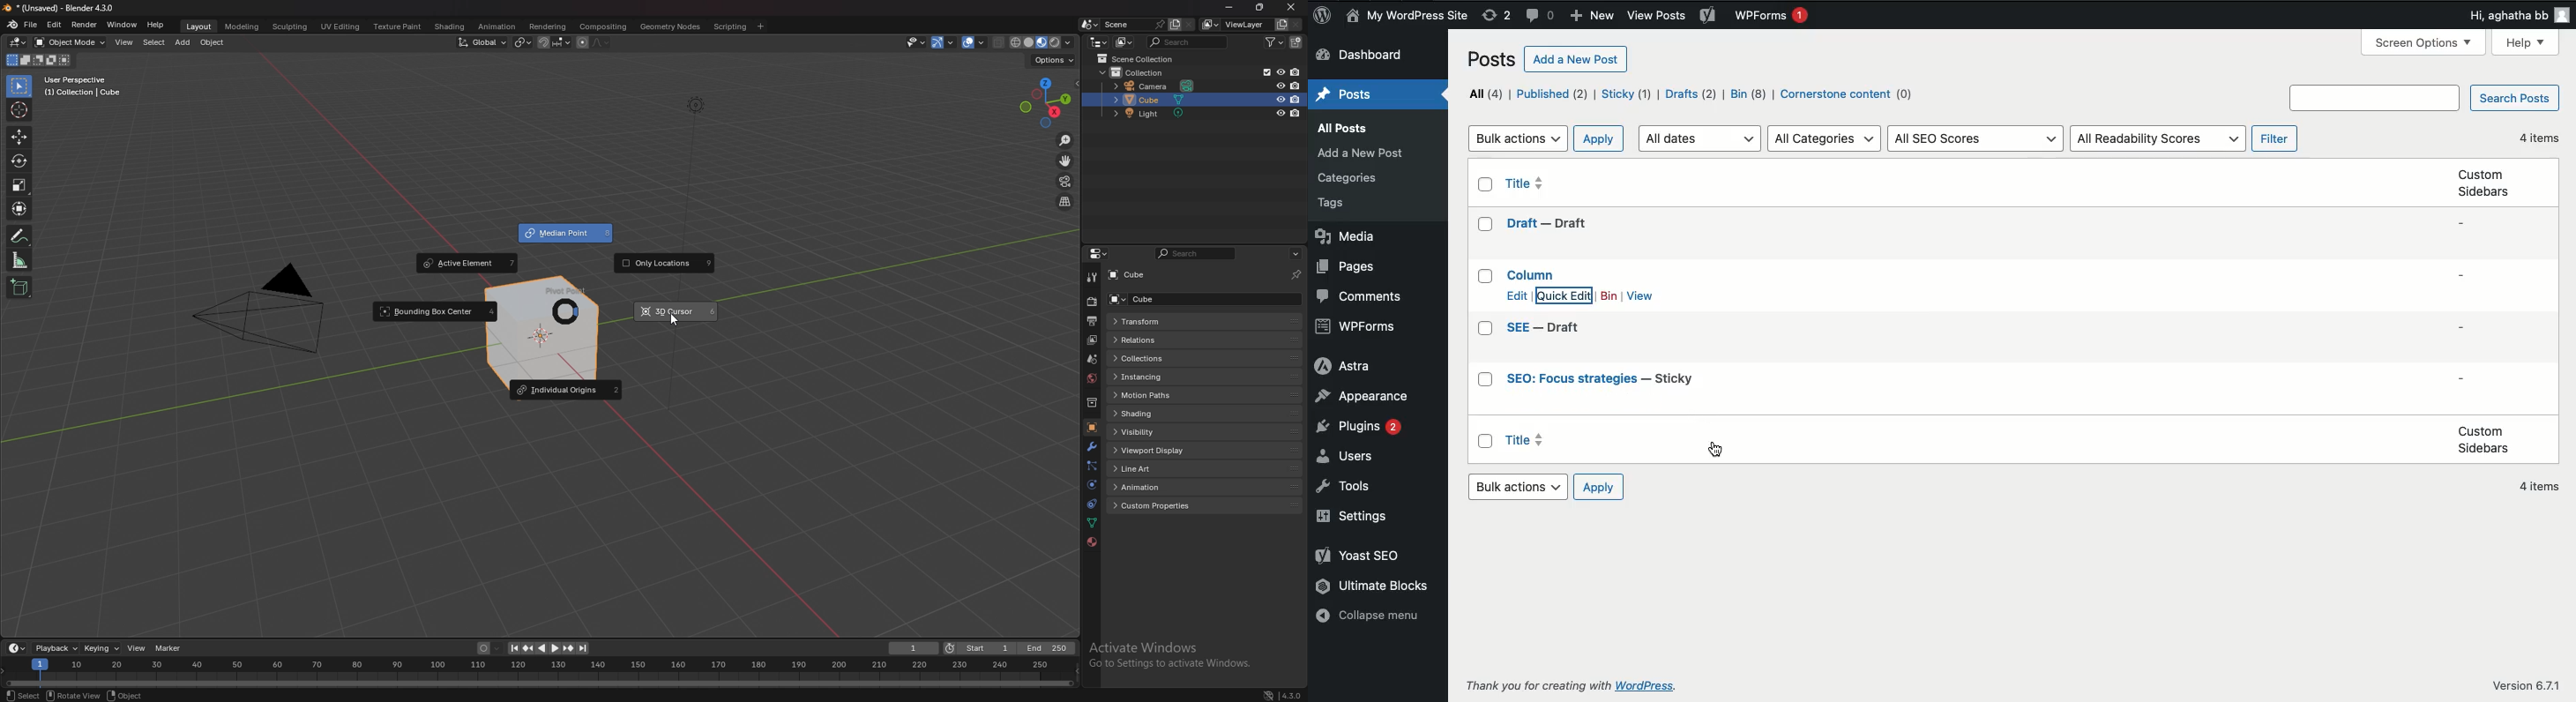 This screenshot has height=728, width=2576. What do you see at coordinates (2277, 138) in the screenshot?
I see `Filter` at bounding box center [2277, 138].